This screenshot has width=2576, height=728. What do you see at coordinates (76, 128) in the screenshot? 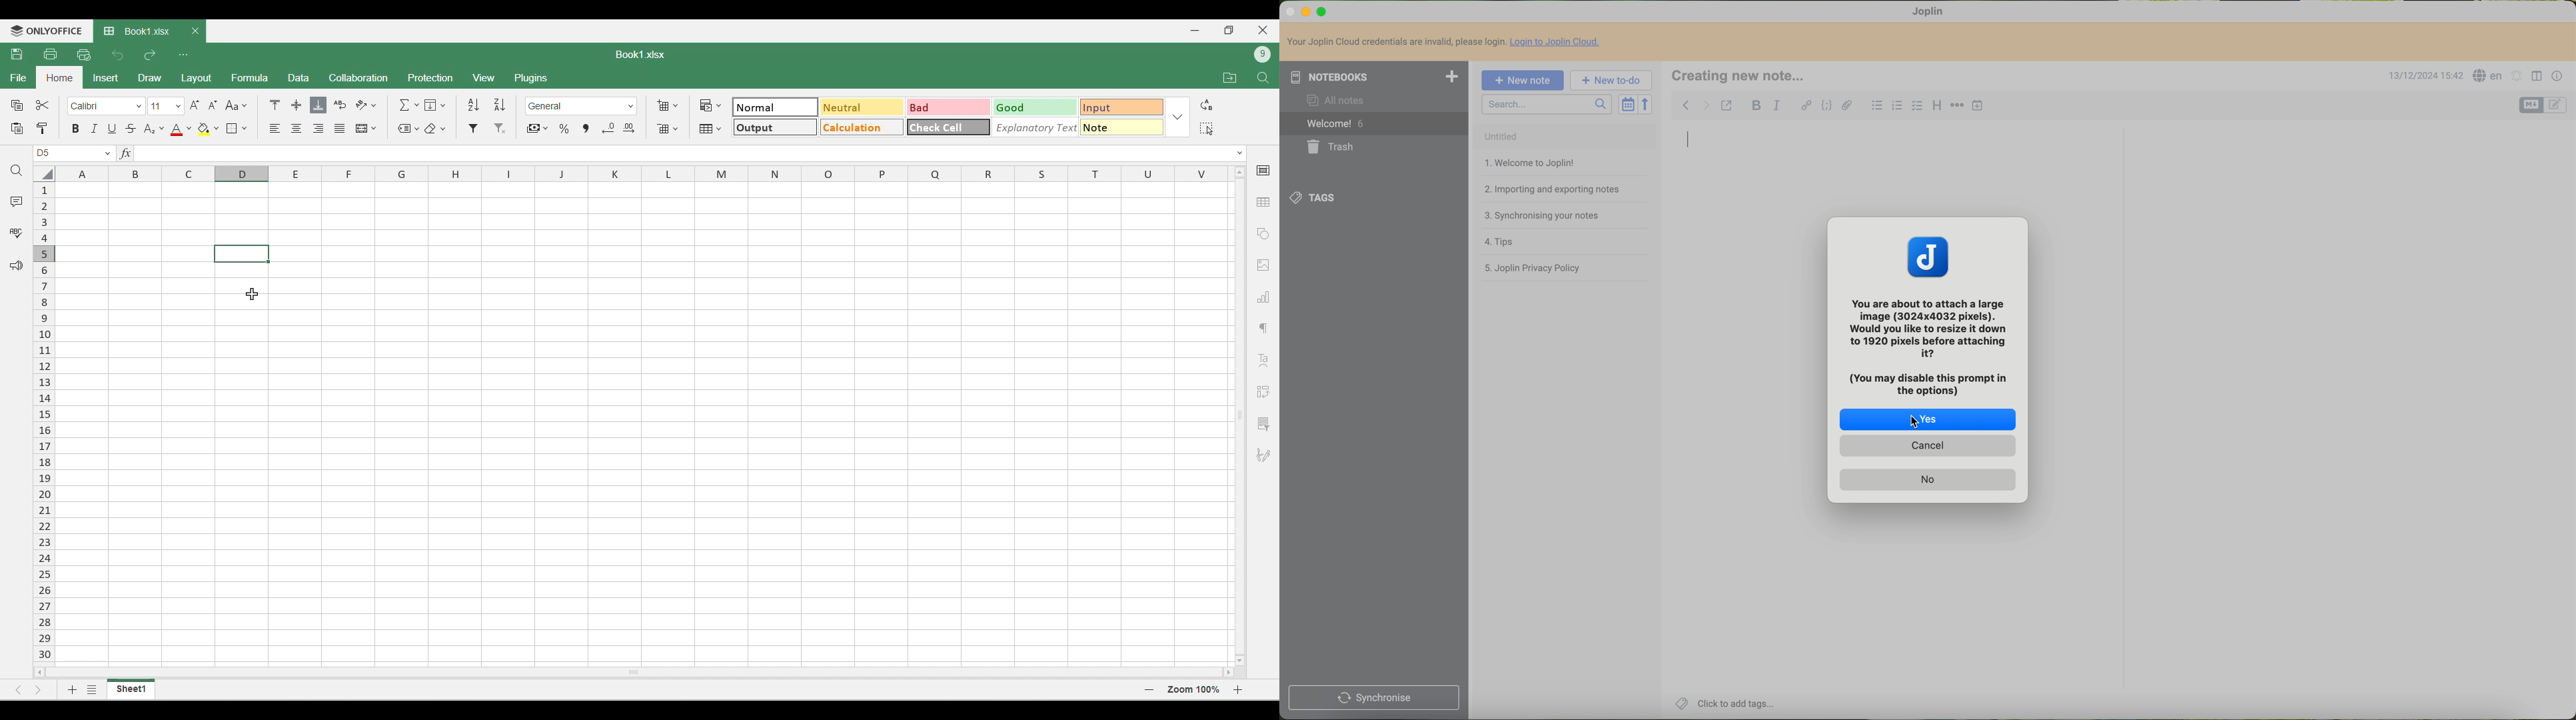
I see `Bold` at bounding box center [76, 128].